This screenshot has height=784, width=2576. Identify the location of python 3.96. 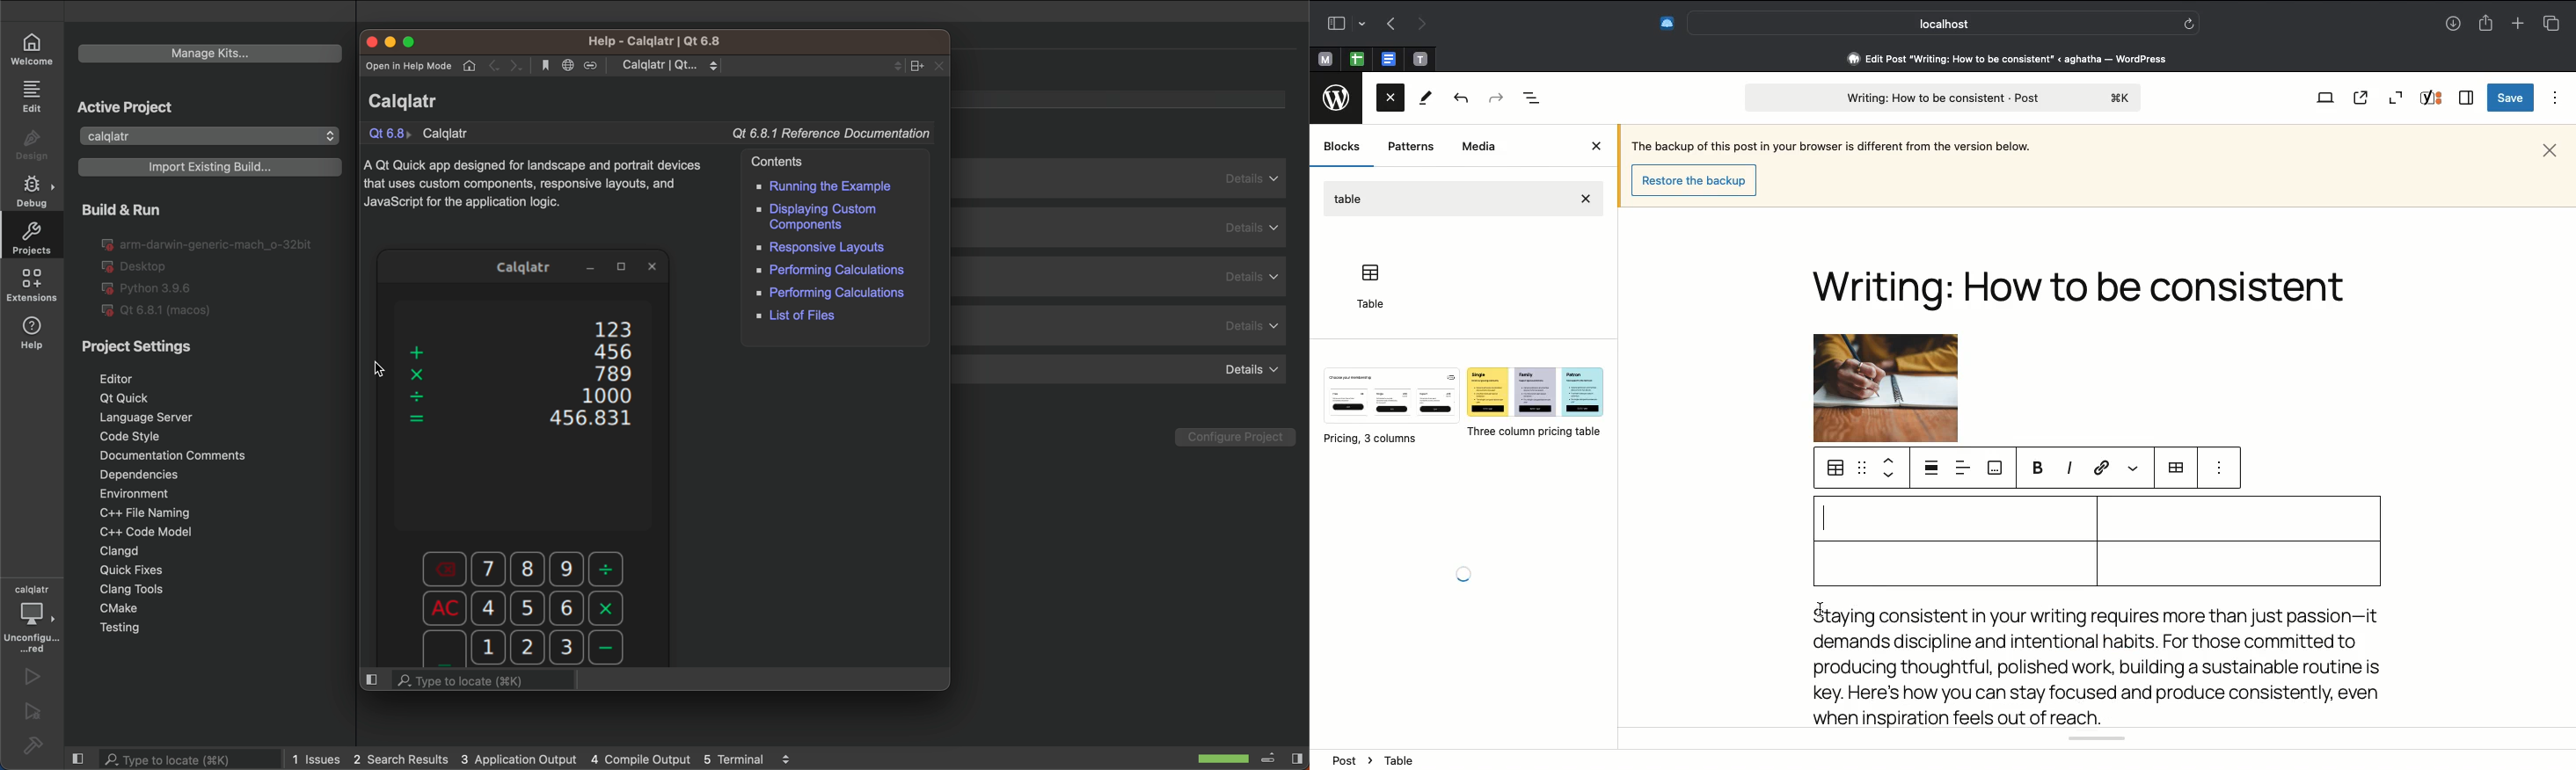
(157, 288).